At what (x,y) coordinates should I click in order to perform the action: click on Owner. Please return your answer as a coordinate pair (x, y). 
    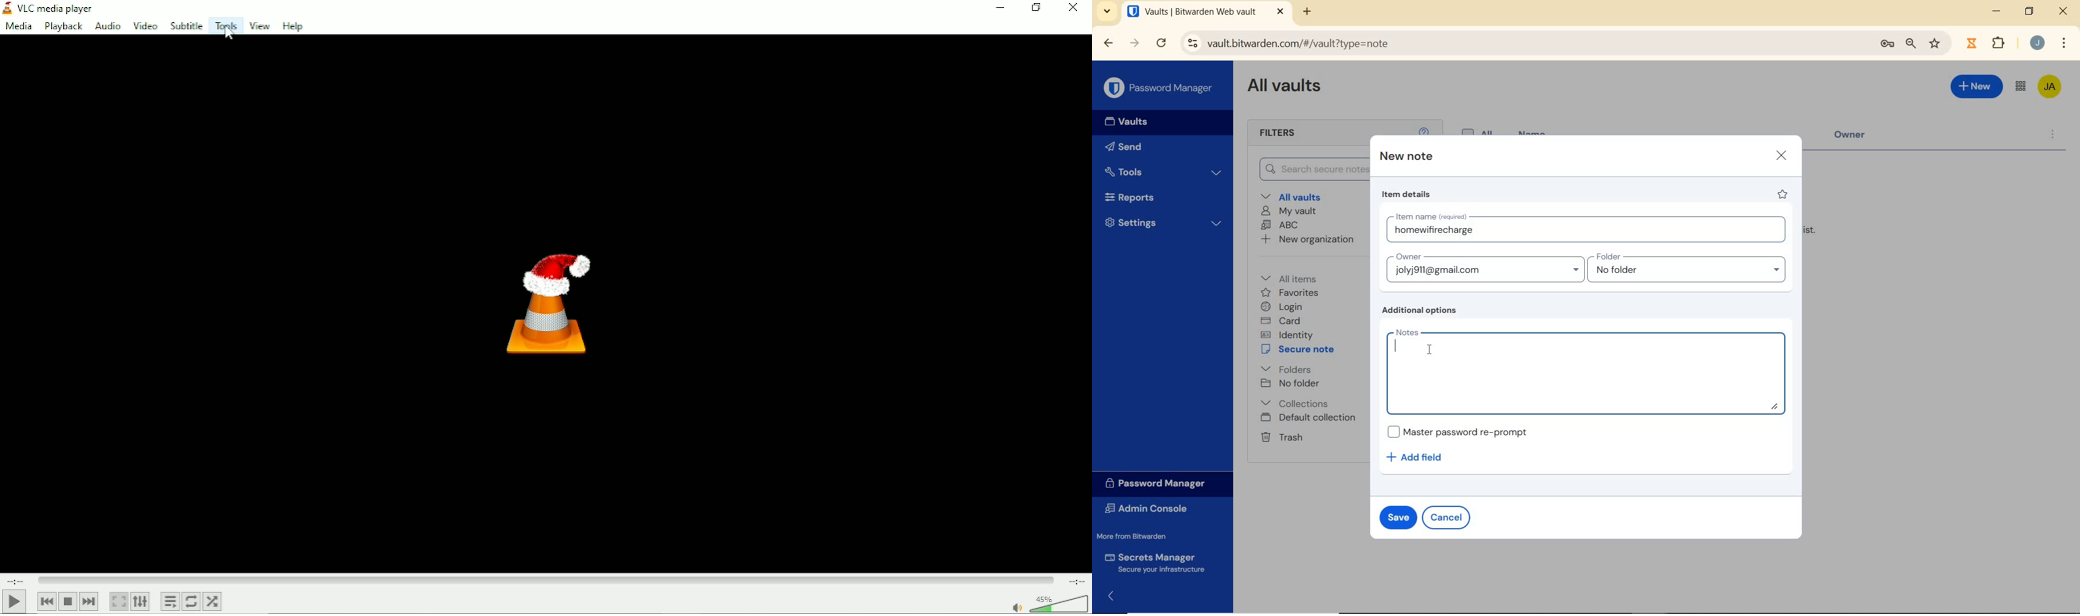
    Looking at the image, I should click on (1484, 267).